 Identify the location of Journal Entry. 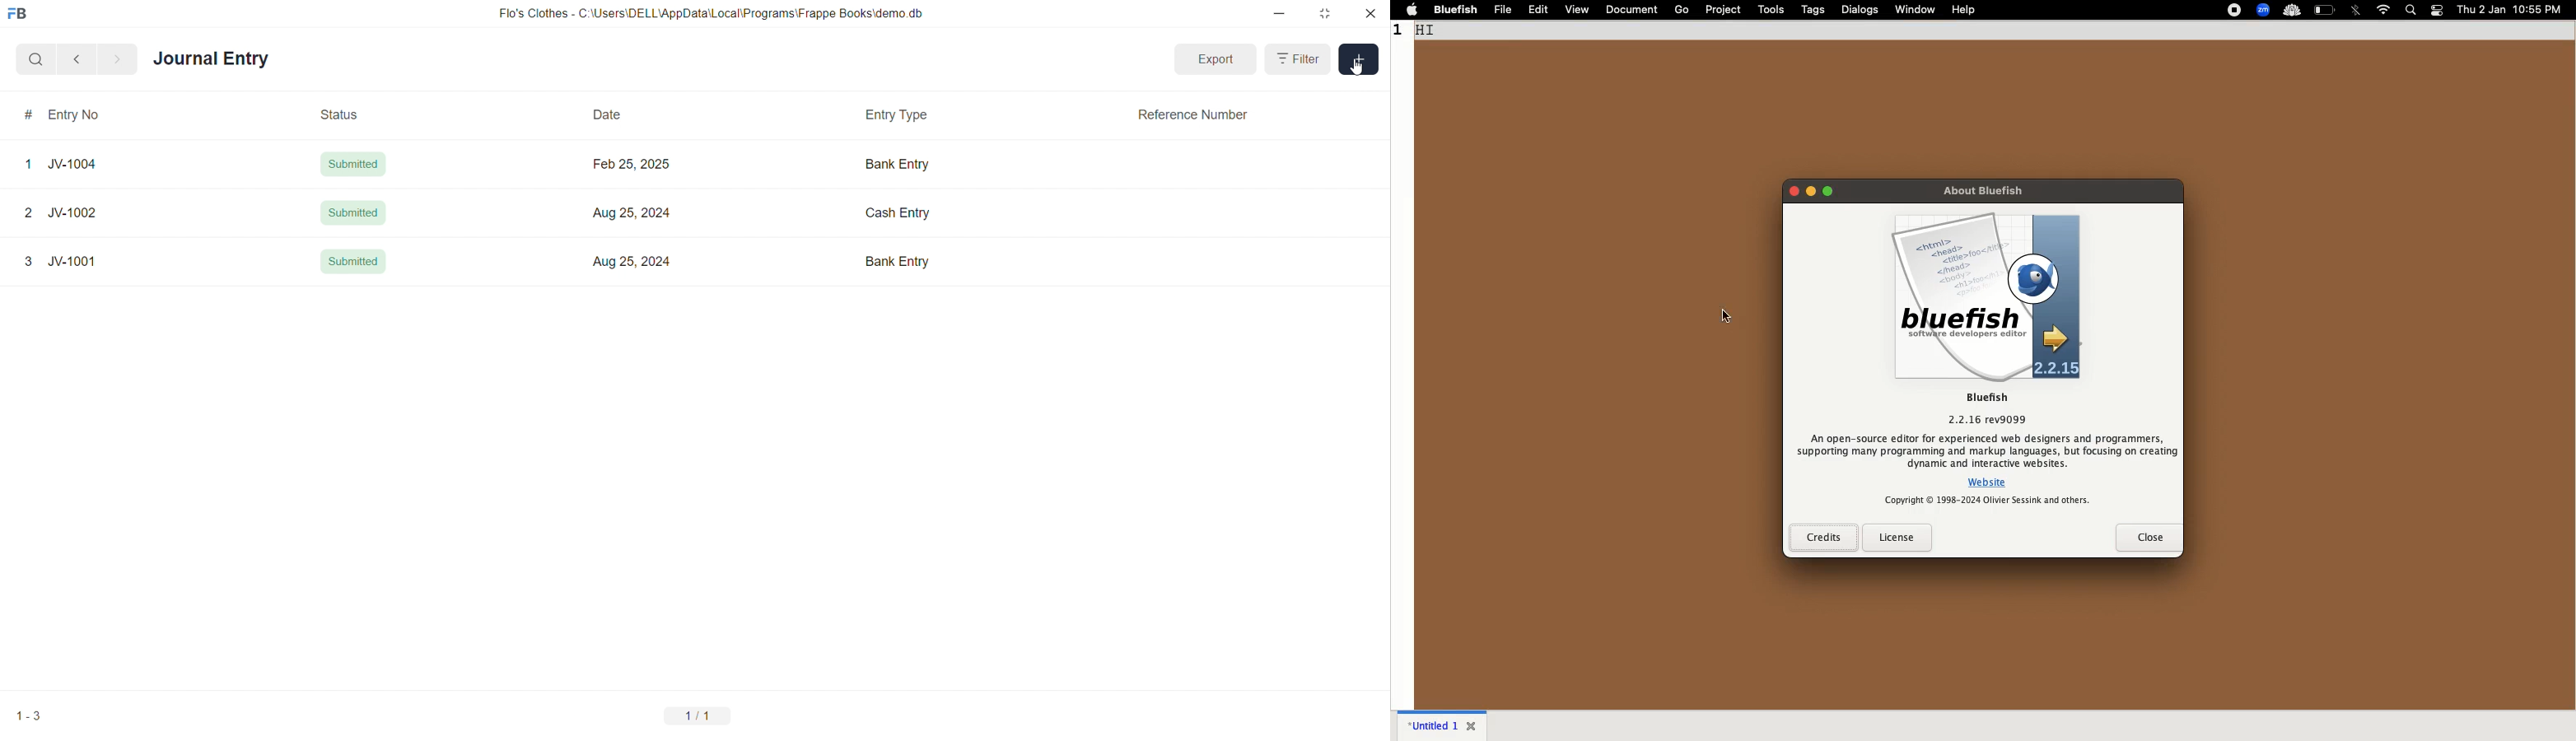
(213, 60).